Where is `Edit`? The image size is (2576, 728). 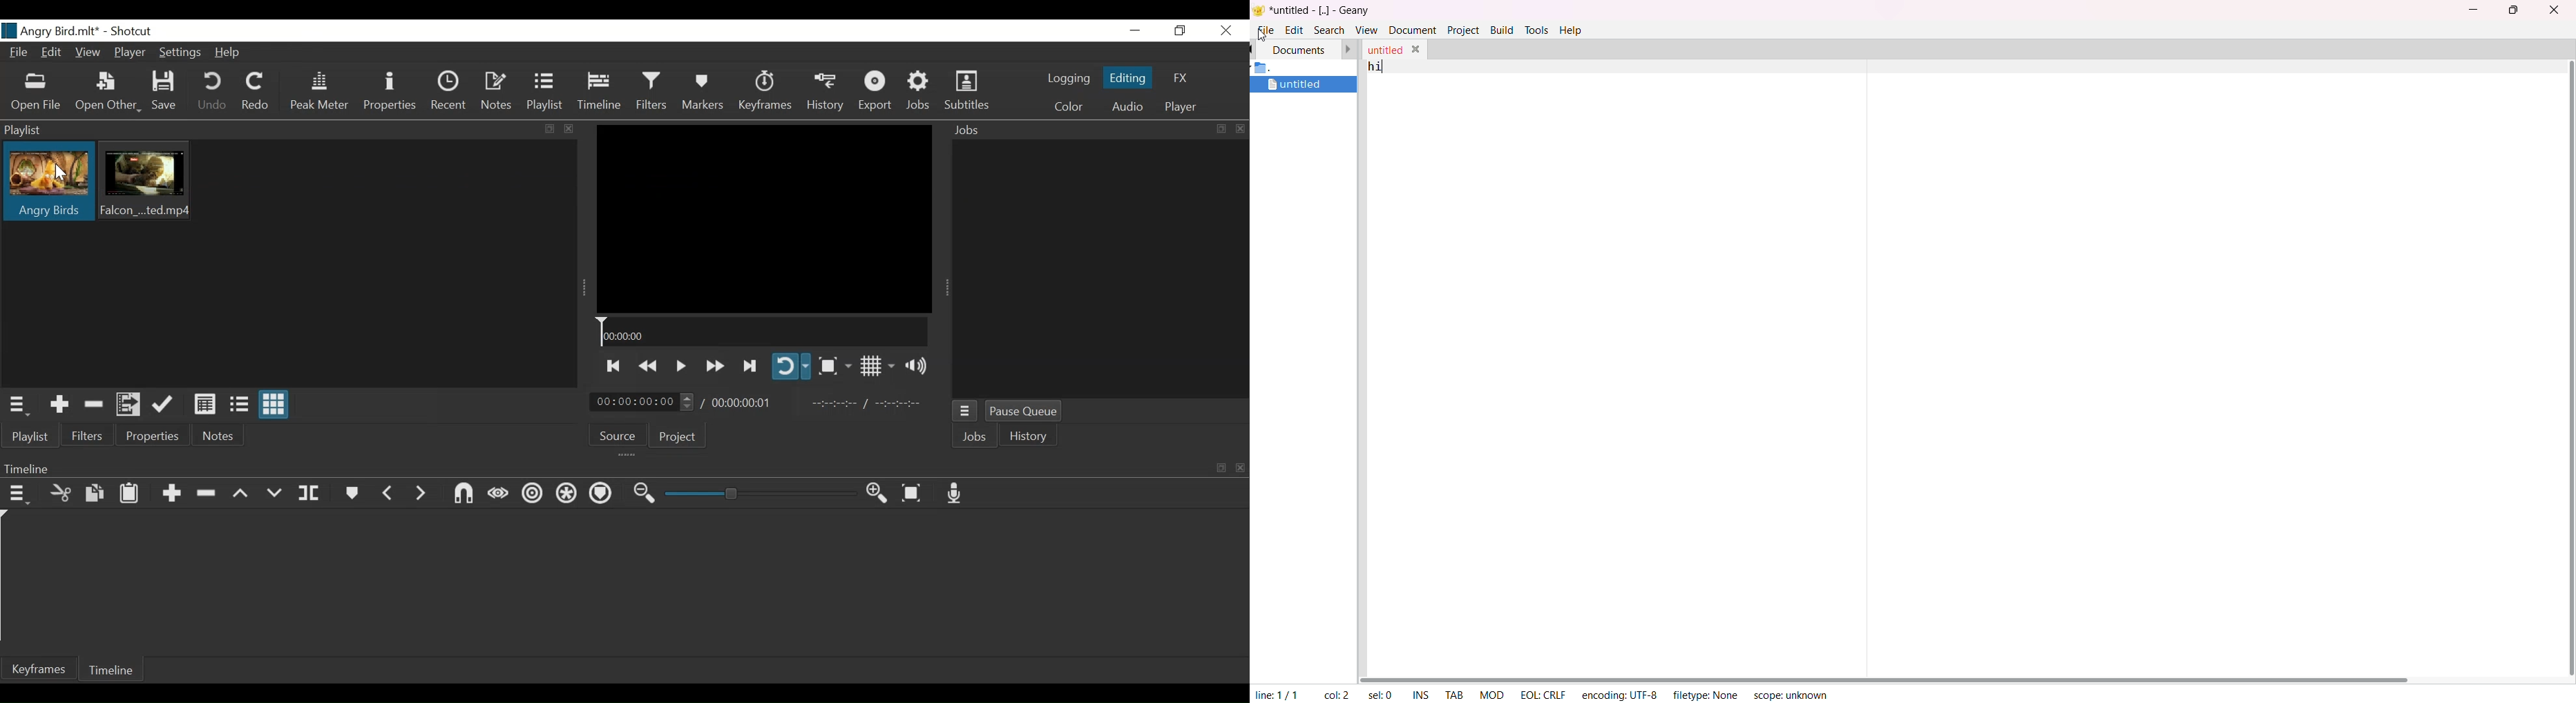
Edit is located at coordinates (52, 53).